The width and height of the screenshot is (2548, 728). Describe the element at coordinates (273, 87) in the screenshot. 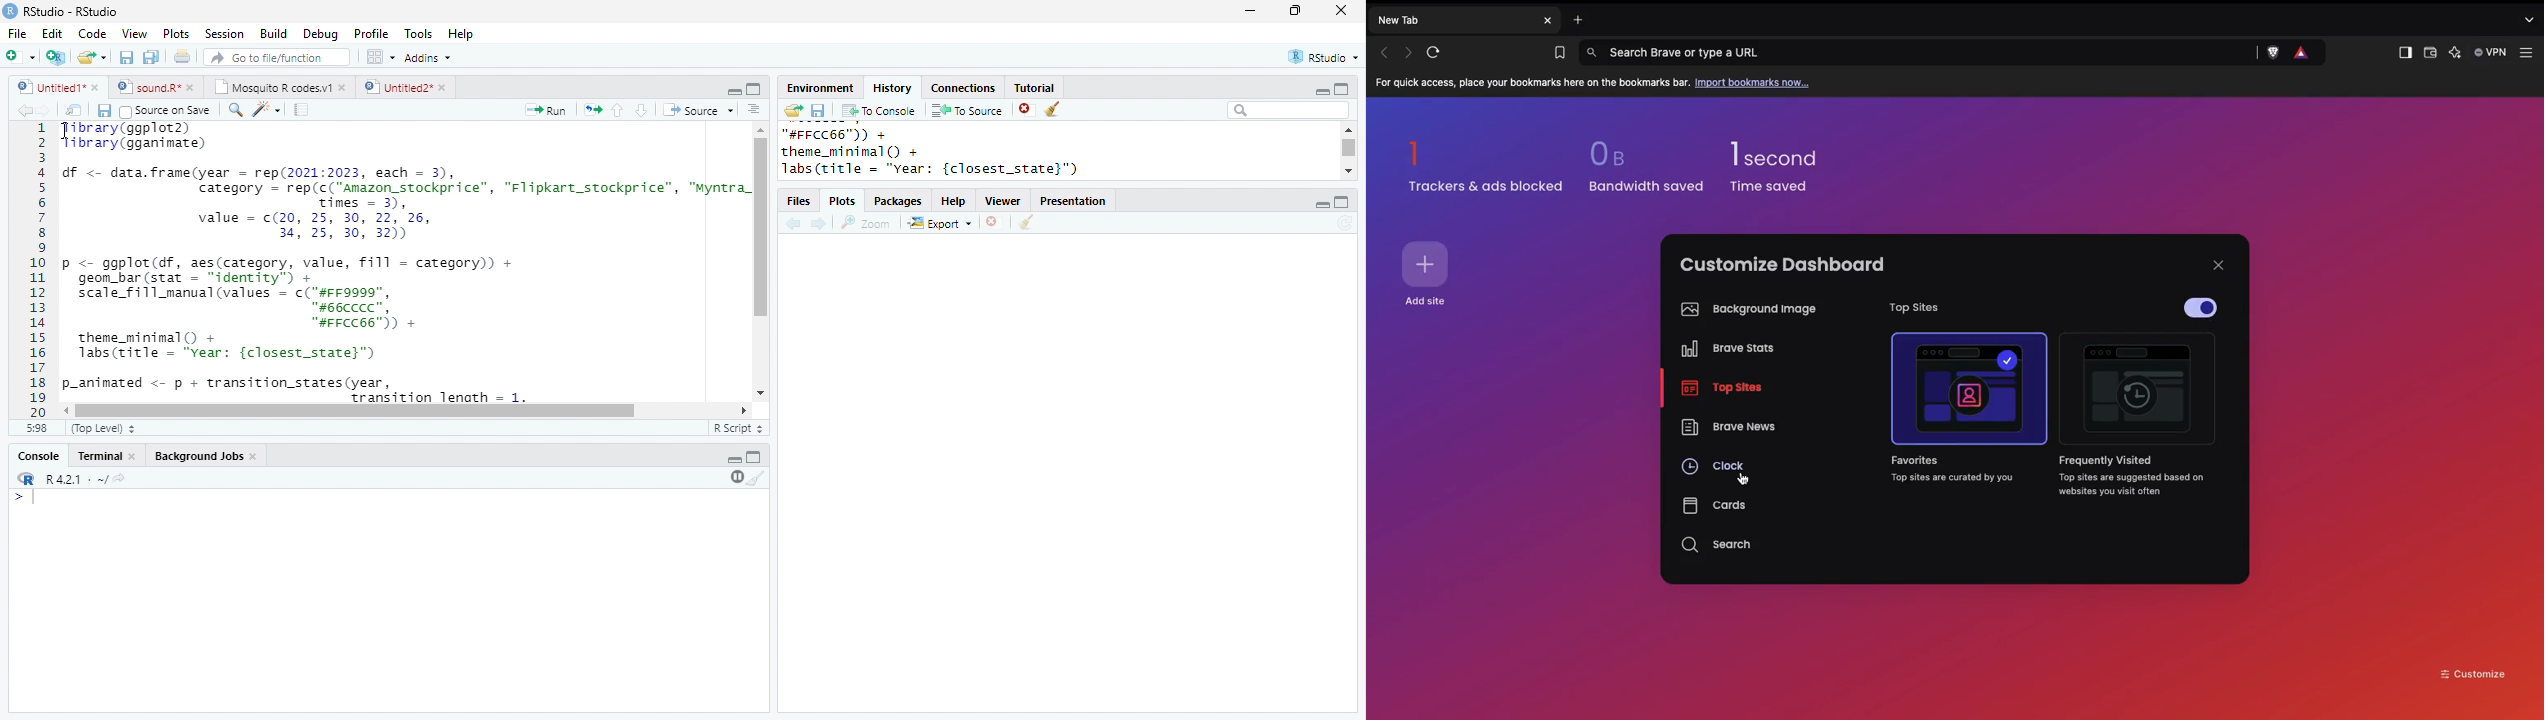

I see `Mosquito R codes.v1` at that location.